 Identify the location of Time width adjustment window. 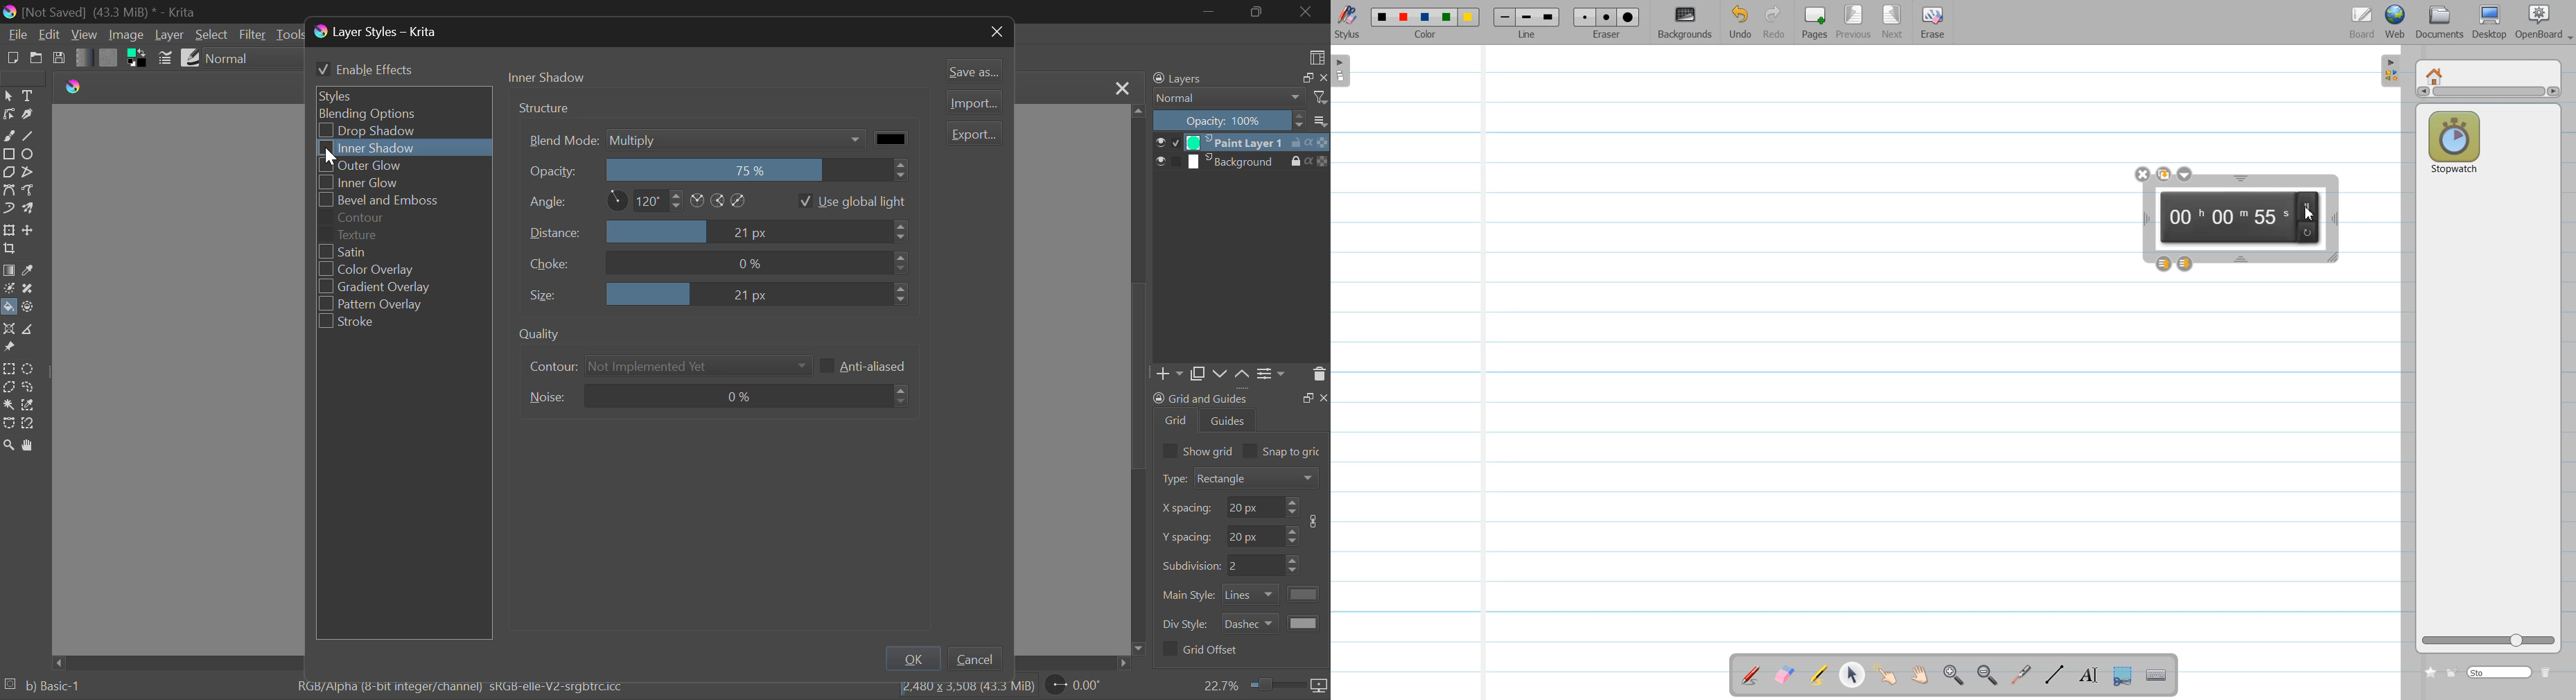
(2334, 219).